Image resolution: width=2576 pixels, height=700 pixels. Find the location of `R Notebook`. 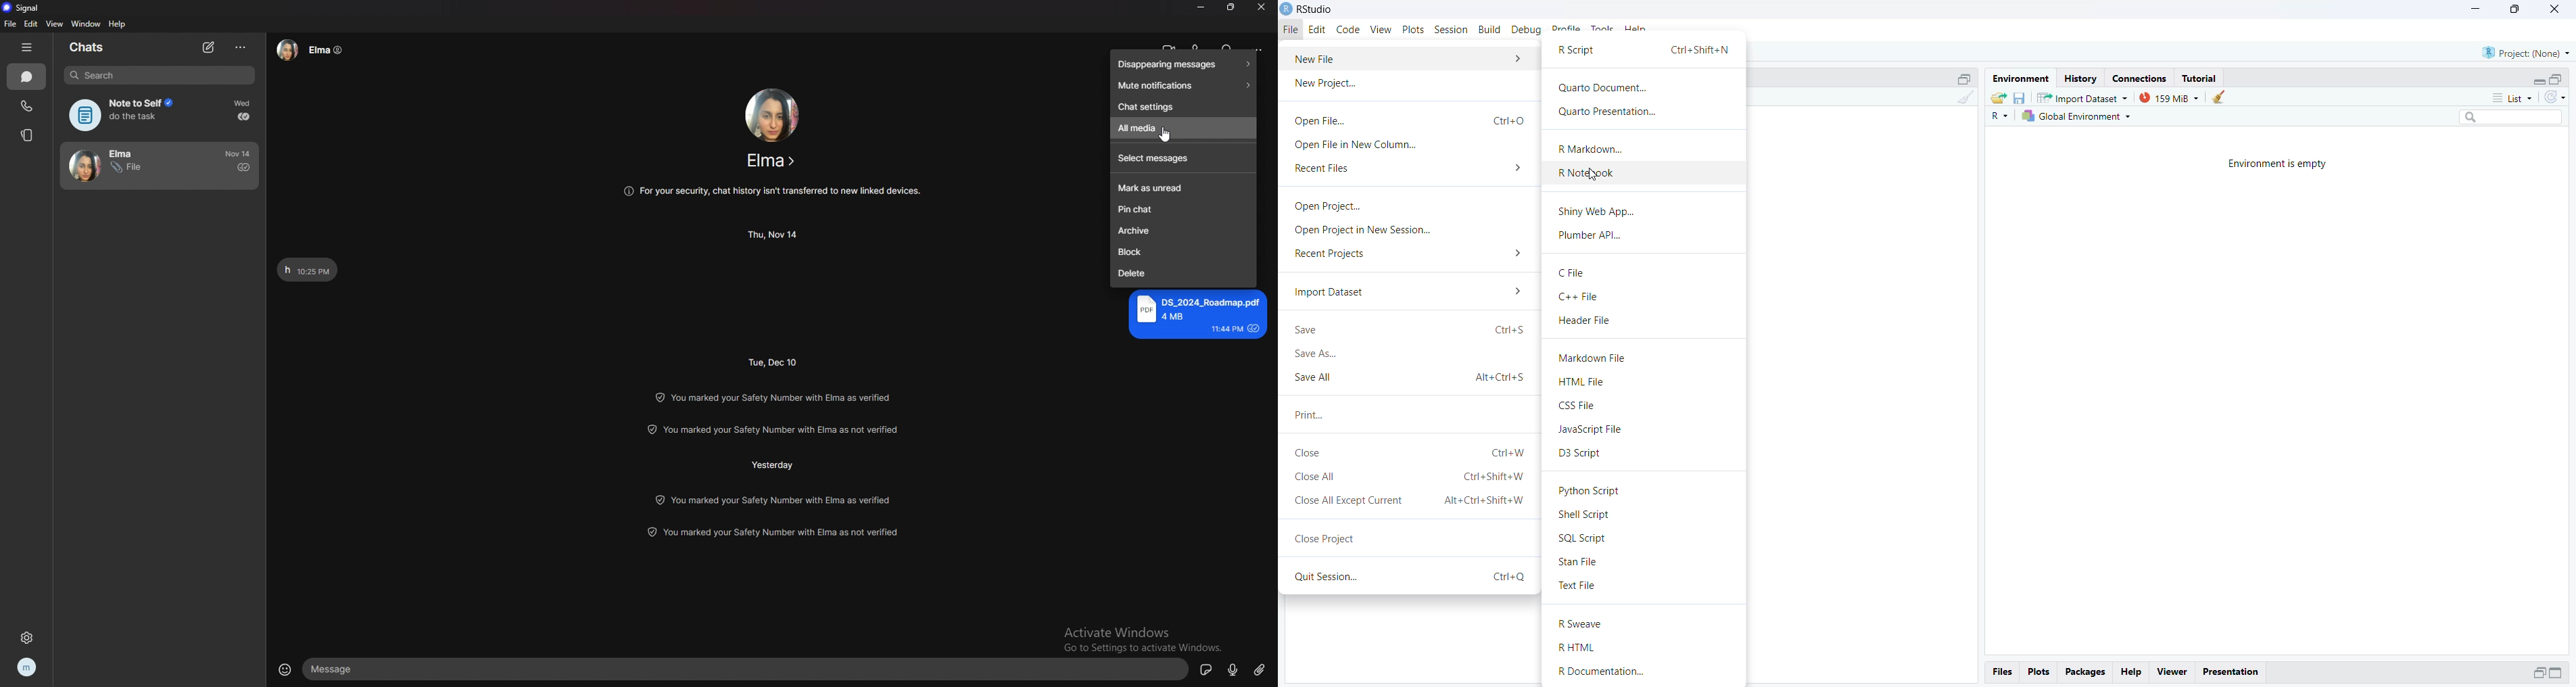

R Notebook is located at coordinates (1588, 172).